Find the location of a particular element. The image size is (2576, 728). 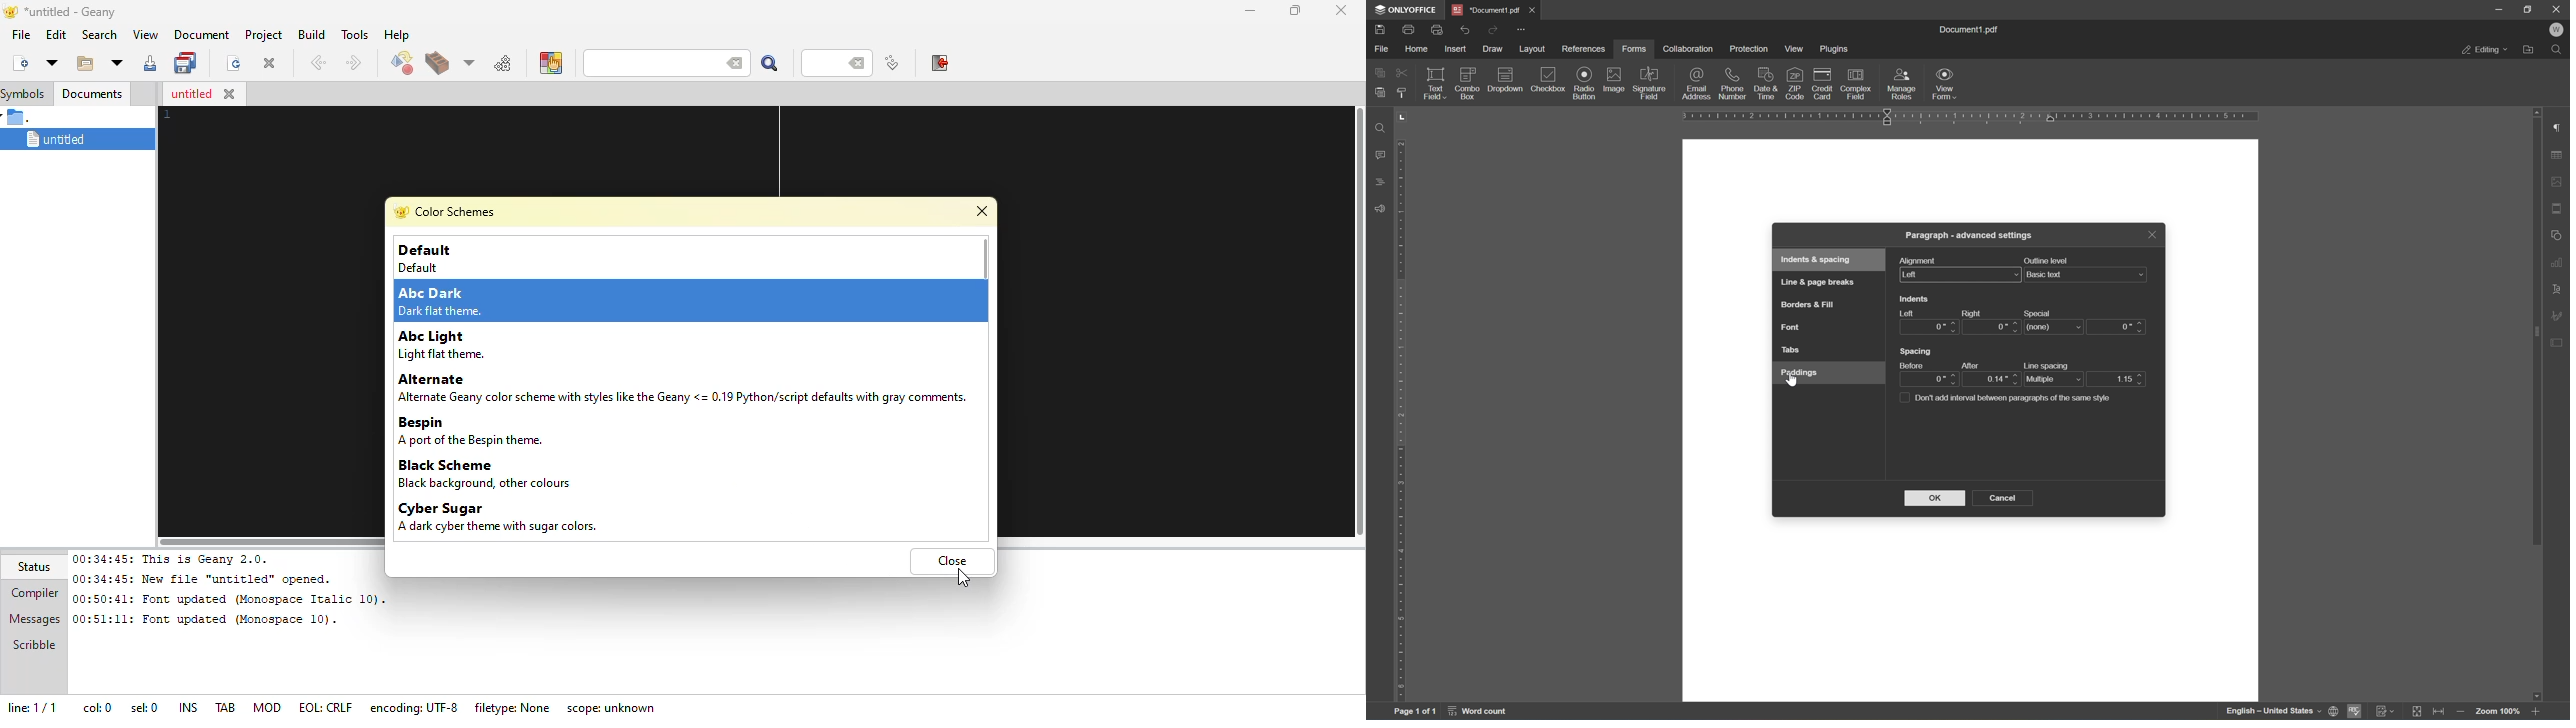

line spacing is located at coordinates (2047, 363).